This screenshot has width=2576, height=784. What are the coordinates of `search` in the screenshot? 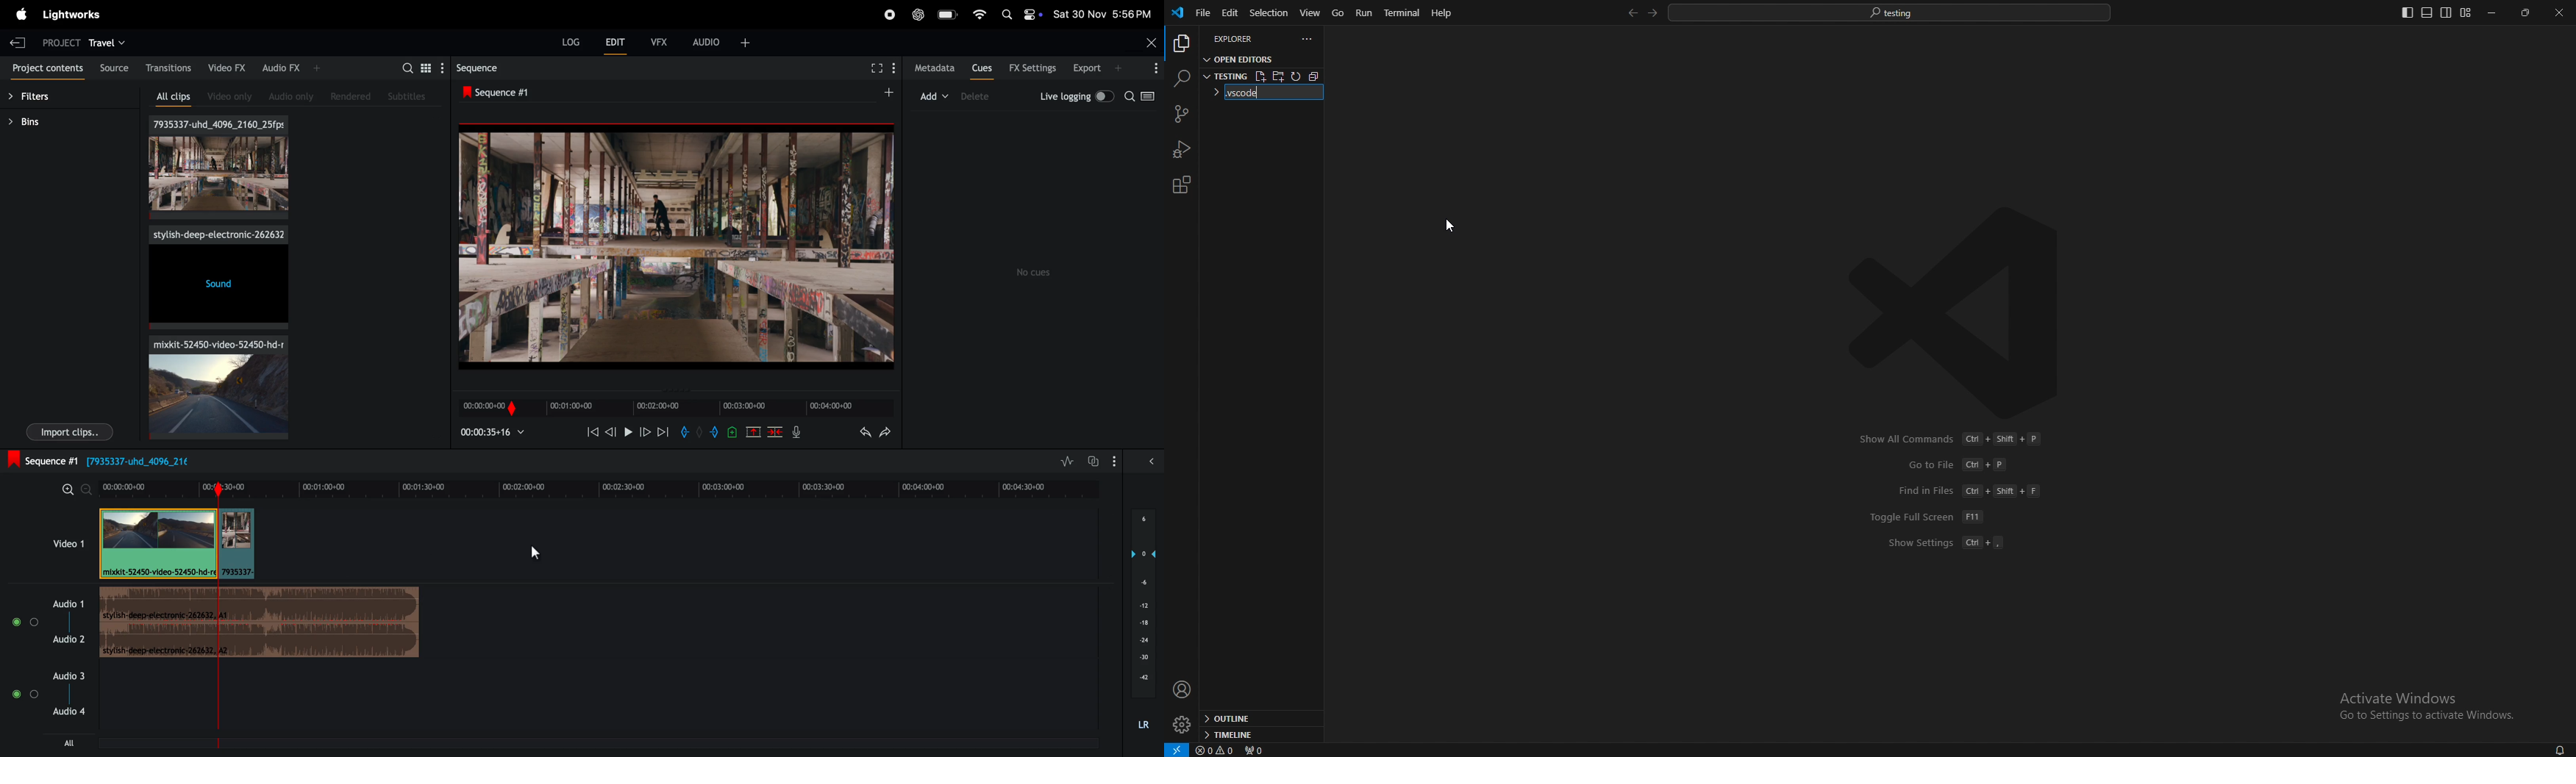 It's located at (414, 67).